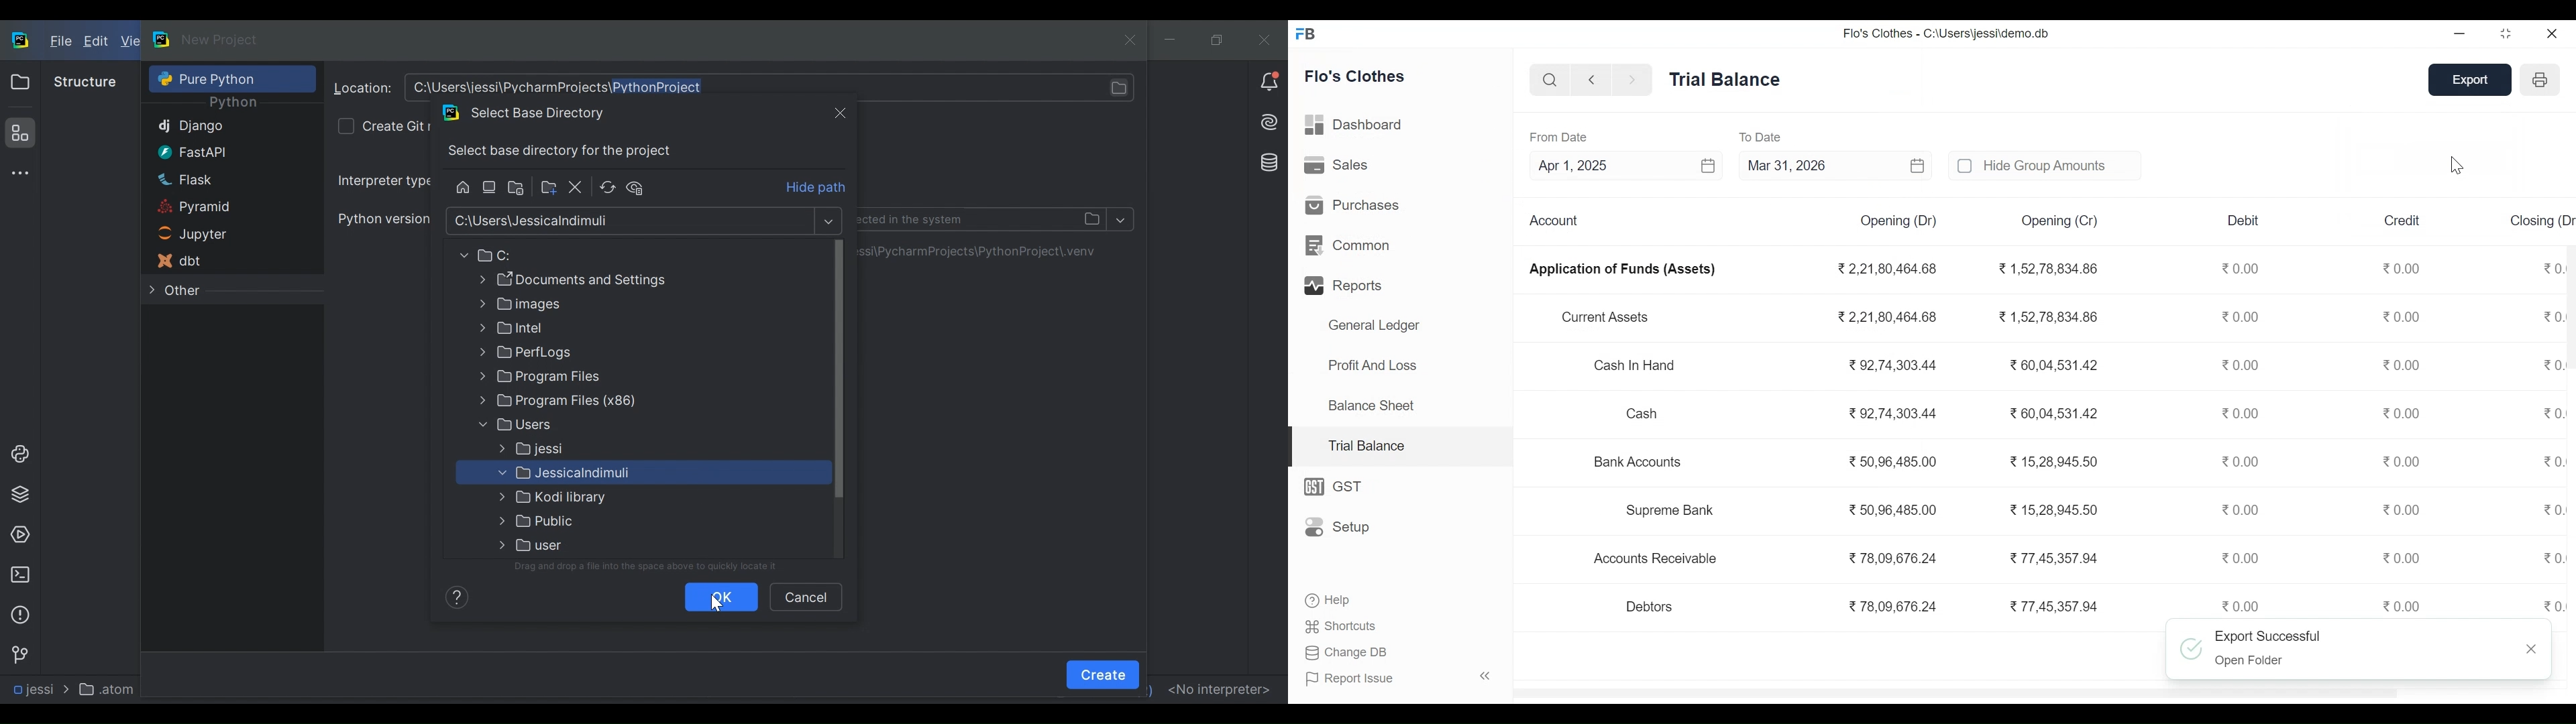 The height and width of the screenshot is (728, 2576). Describe the element at coordinates (1373, 405) in the screenshot. I see `Balance Sheet` at that location.